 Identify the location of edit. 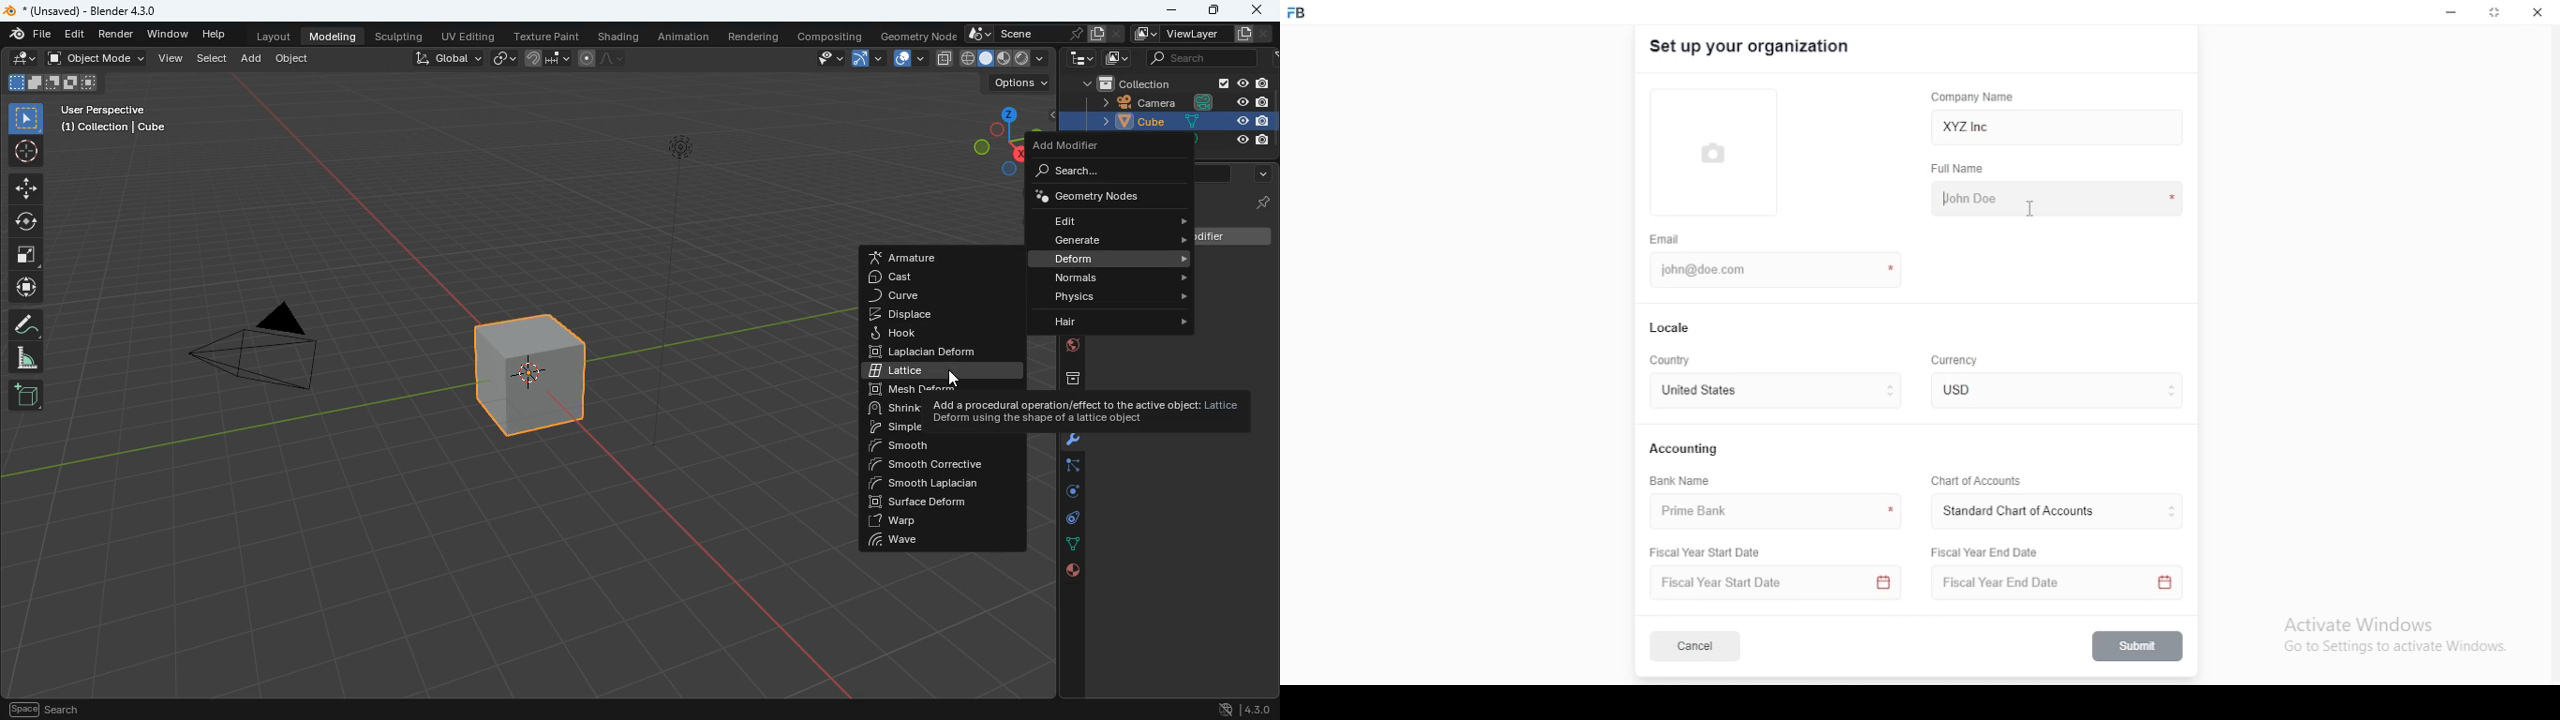
(1101, 222).